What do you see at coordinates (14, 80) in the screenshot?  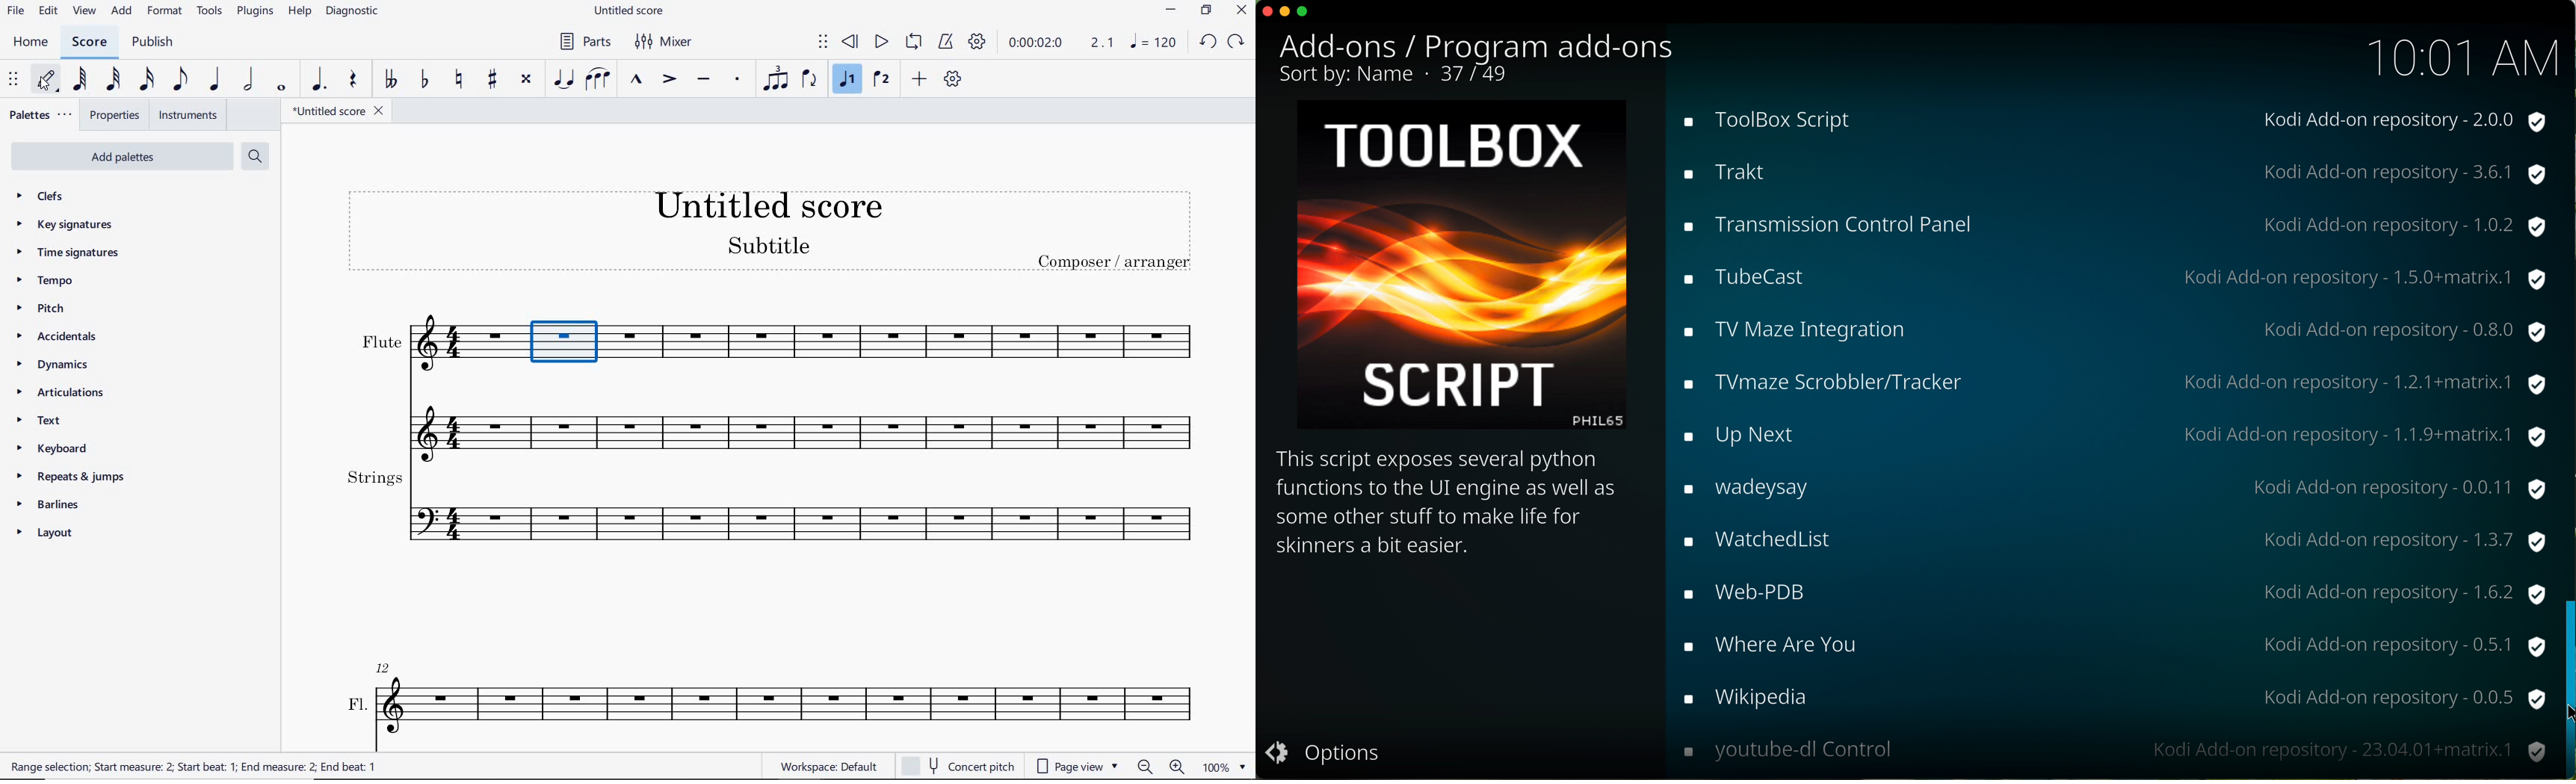 I see `SELECT TO MOVE` at bounding box center [14, 80].